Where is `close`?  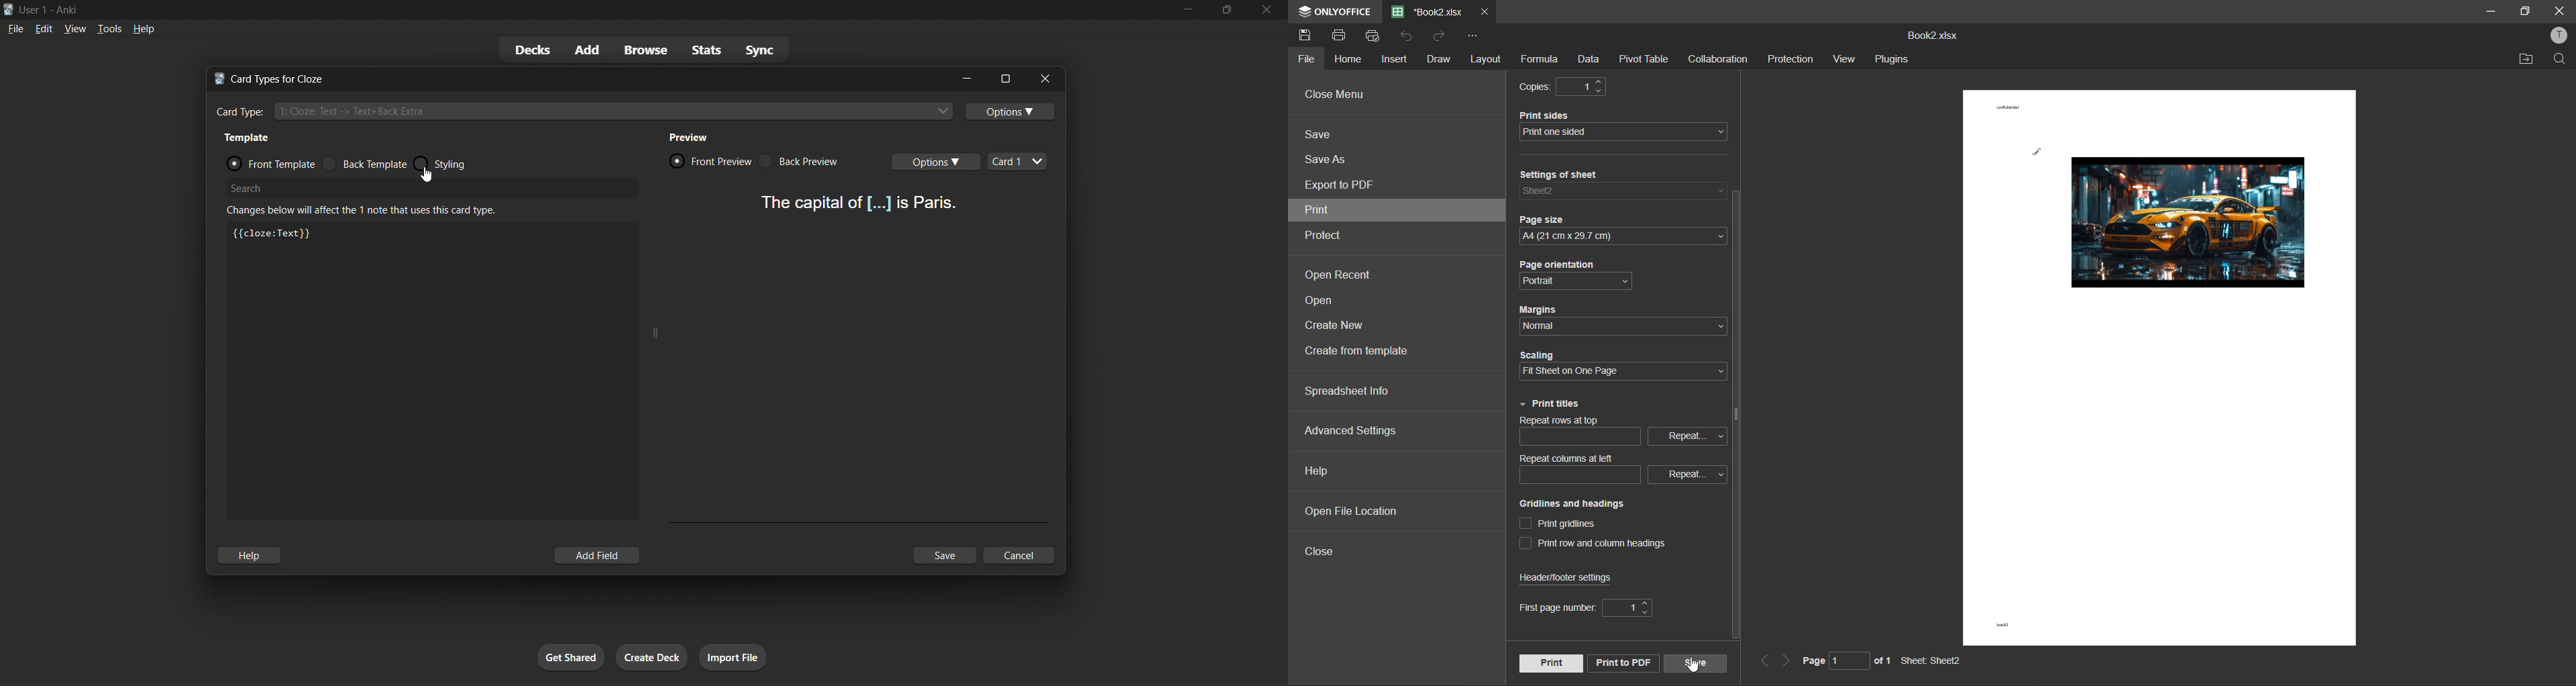 close is located at coordinates (2559, 11).